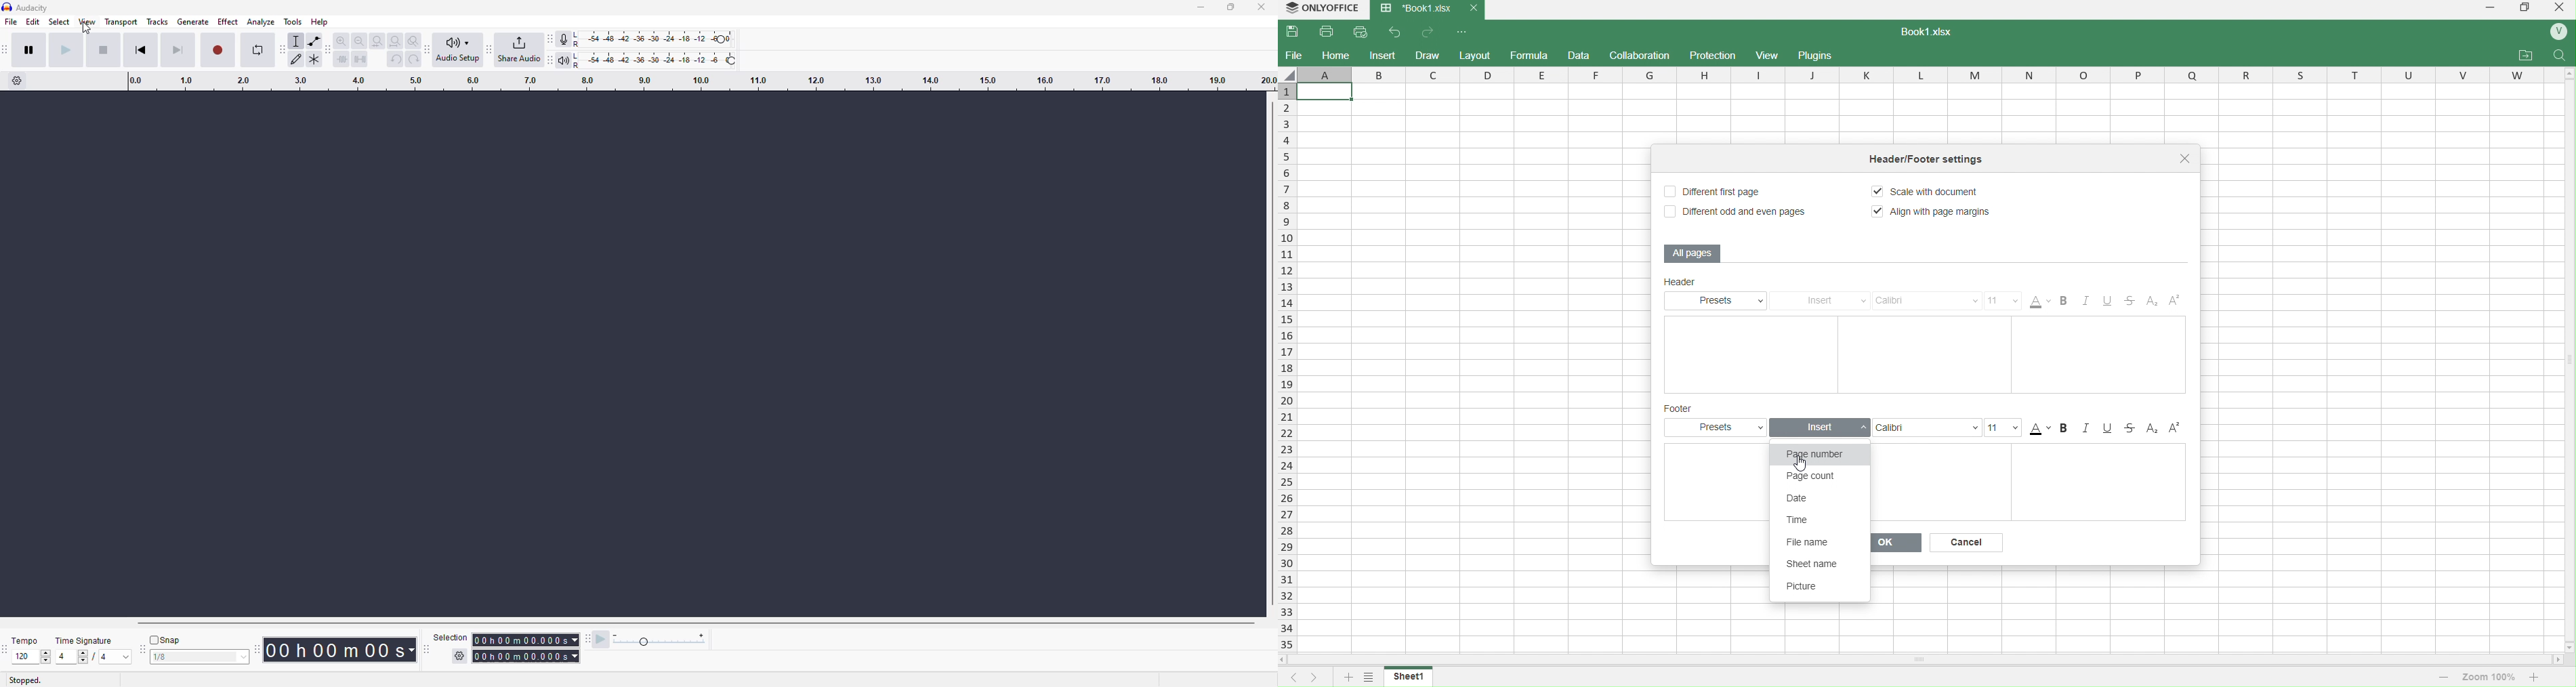 The height and width of the screenshot is (700, 2576). What do you see at coordinates (1768, 56) in the screenshot?
I see `view` at bounding box center [1768, 56].